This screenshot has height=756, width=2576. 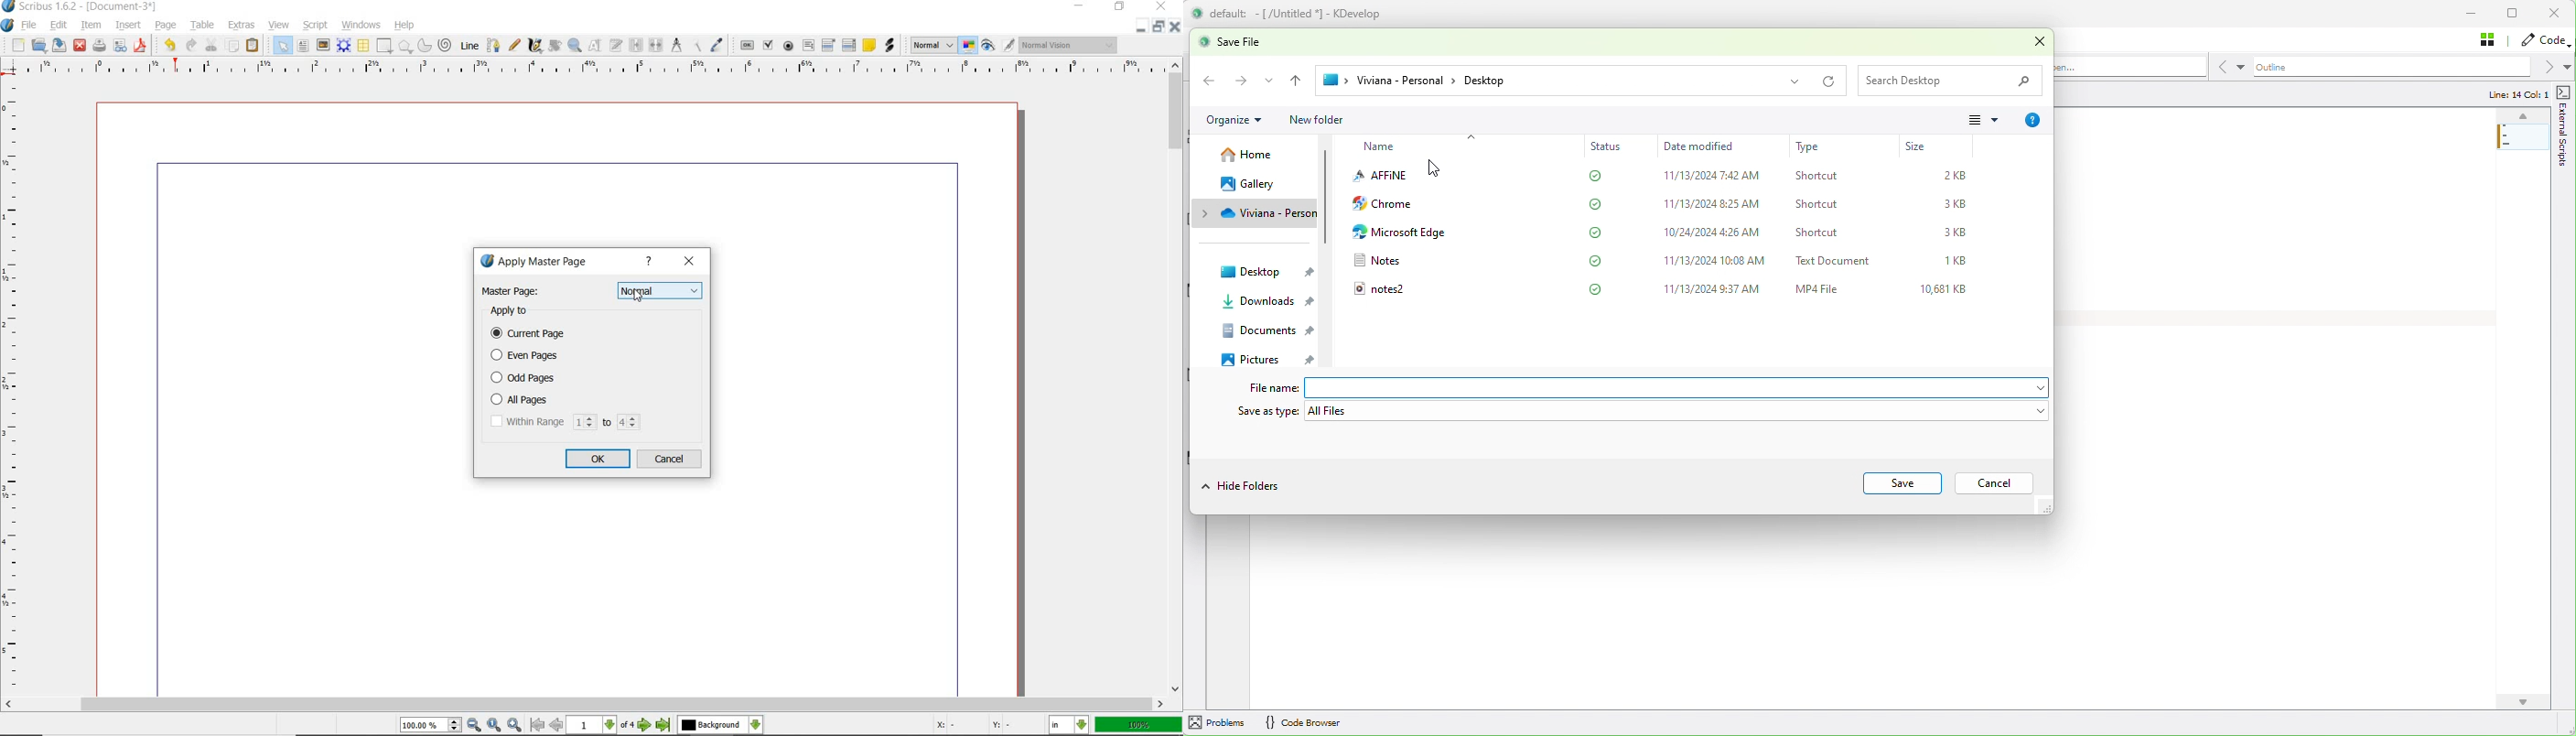 What do you see at coordinates (851, 44) in the screenshot?
I see `pdf list box` at bounding box center [851, 44].